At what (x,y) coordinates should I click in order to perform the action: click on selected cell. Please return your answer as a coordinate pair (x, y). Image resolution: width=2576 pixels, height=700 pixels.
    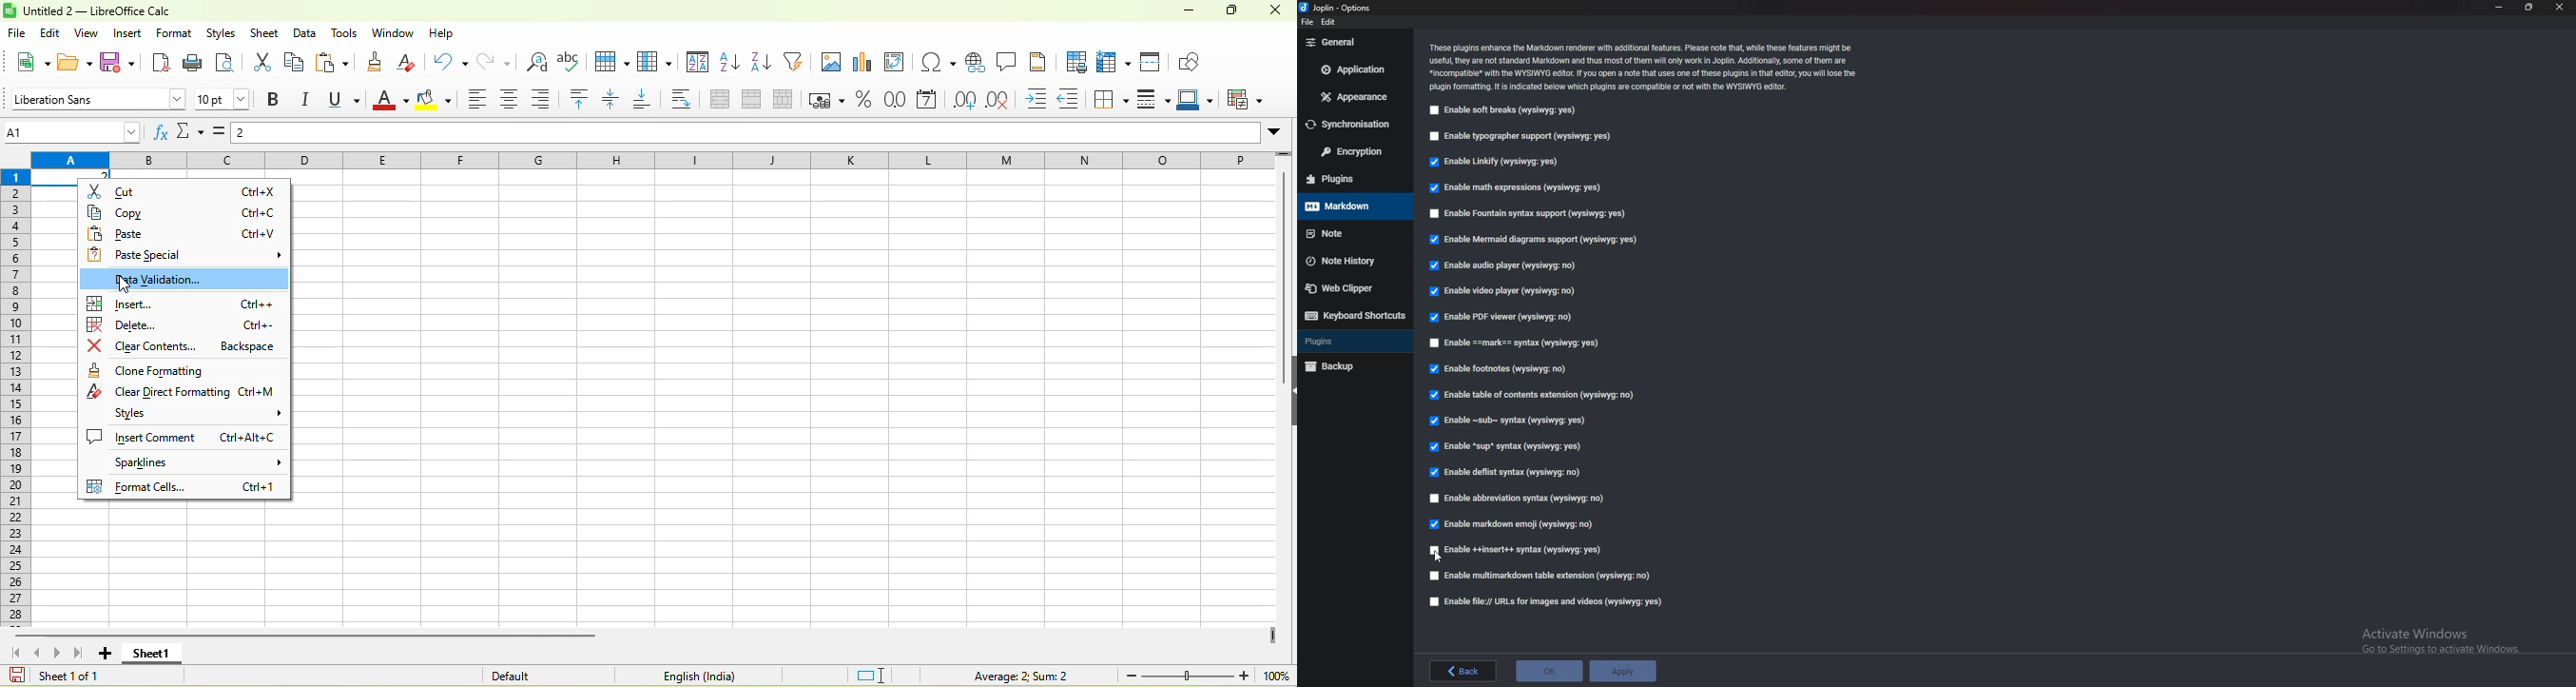
    Looking at the image, I should click on (74, 177).